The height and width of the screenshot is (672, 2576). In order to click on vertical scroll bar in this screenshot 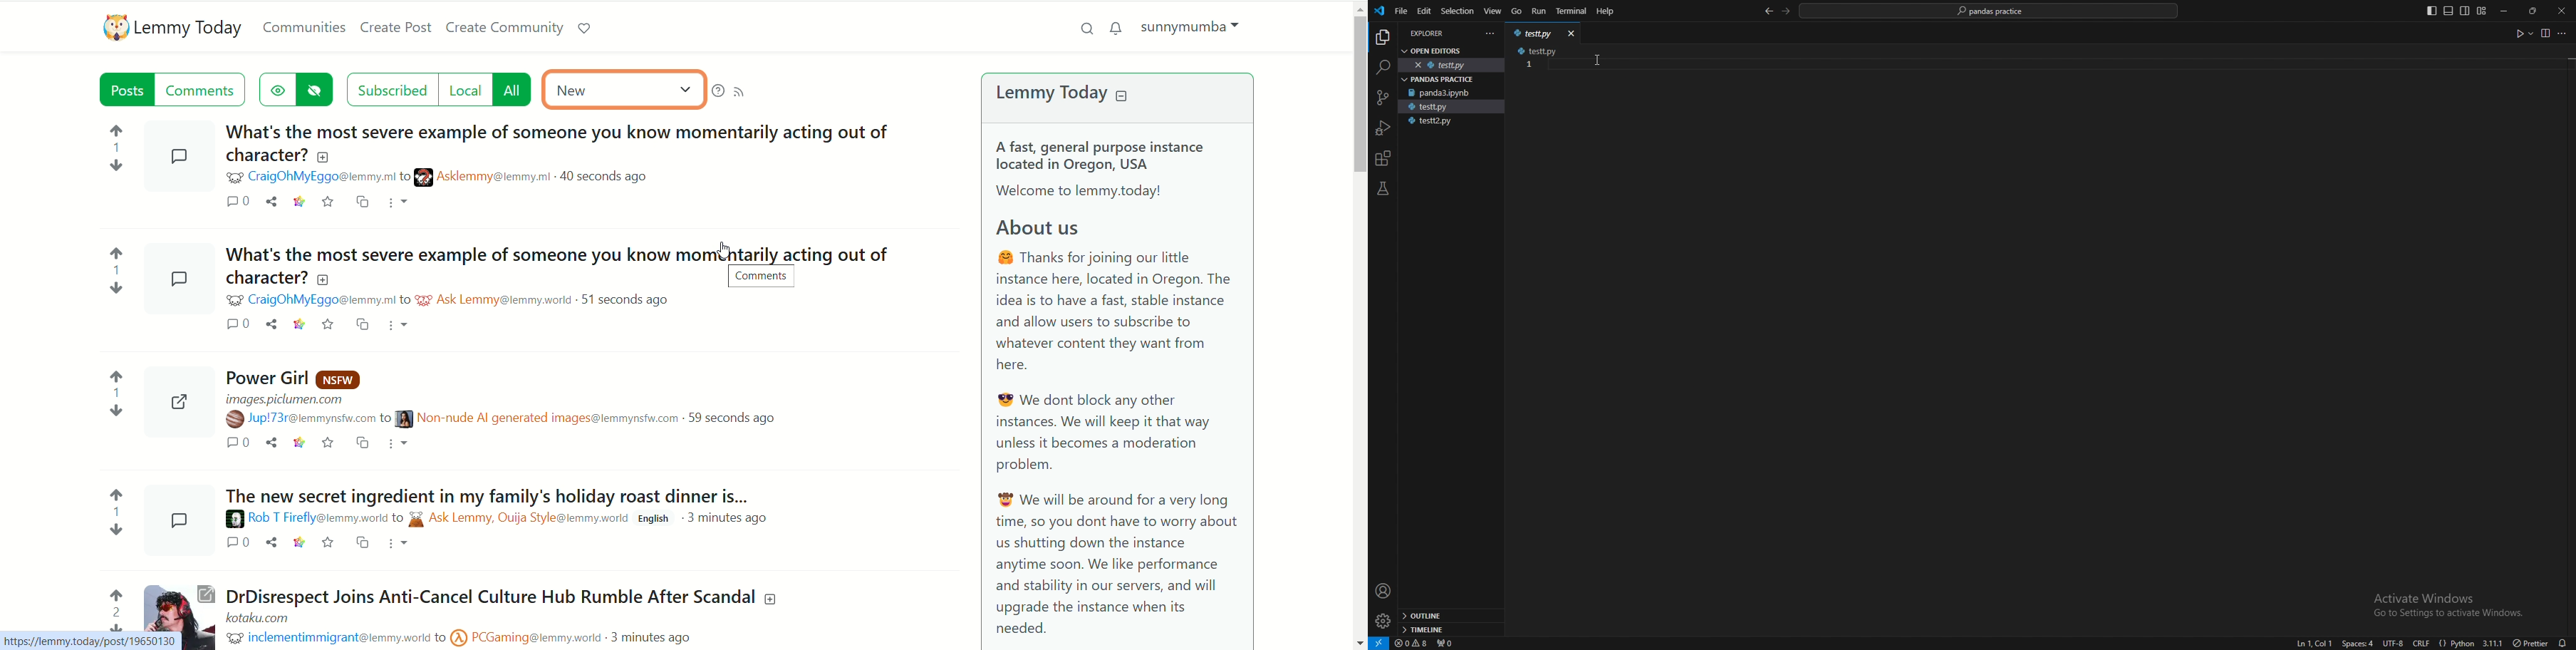, I will do `click(1359, 324)`.